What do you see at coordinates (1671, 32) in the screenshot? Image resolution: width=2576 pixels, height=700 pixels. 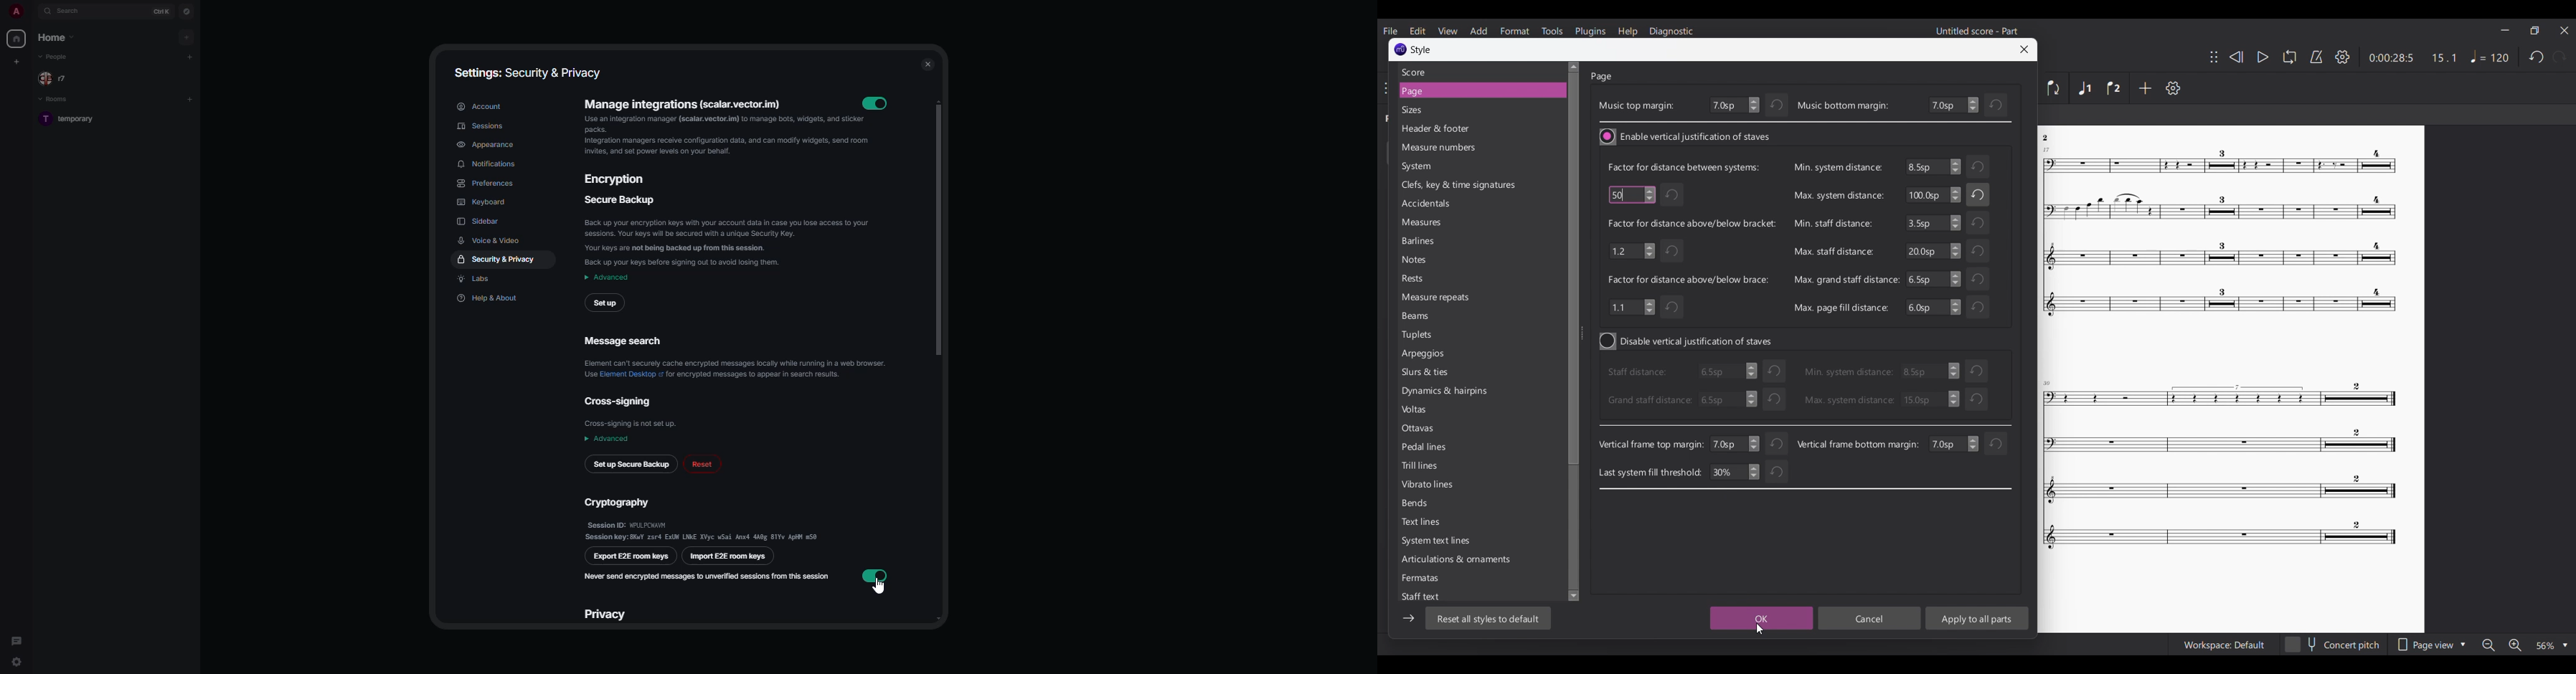 I see `Diagnostic menu` at bounding box center [1671, 32].